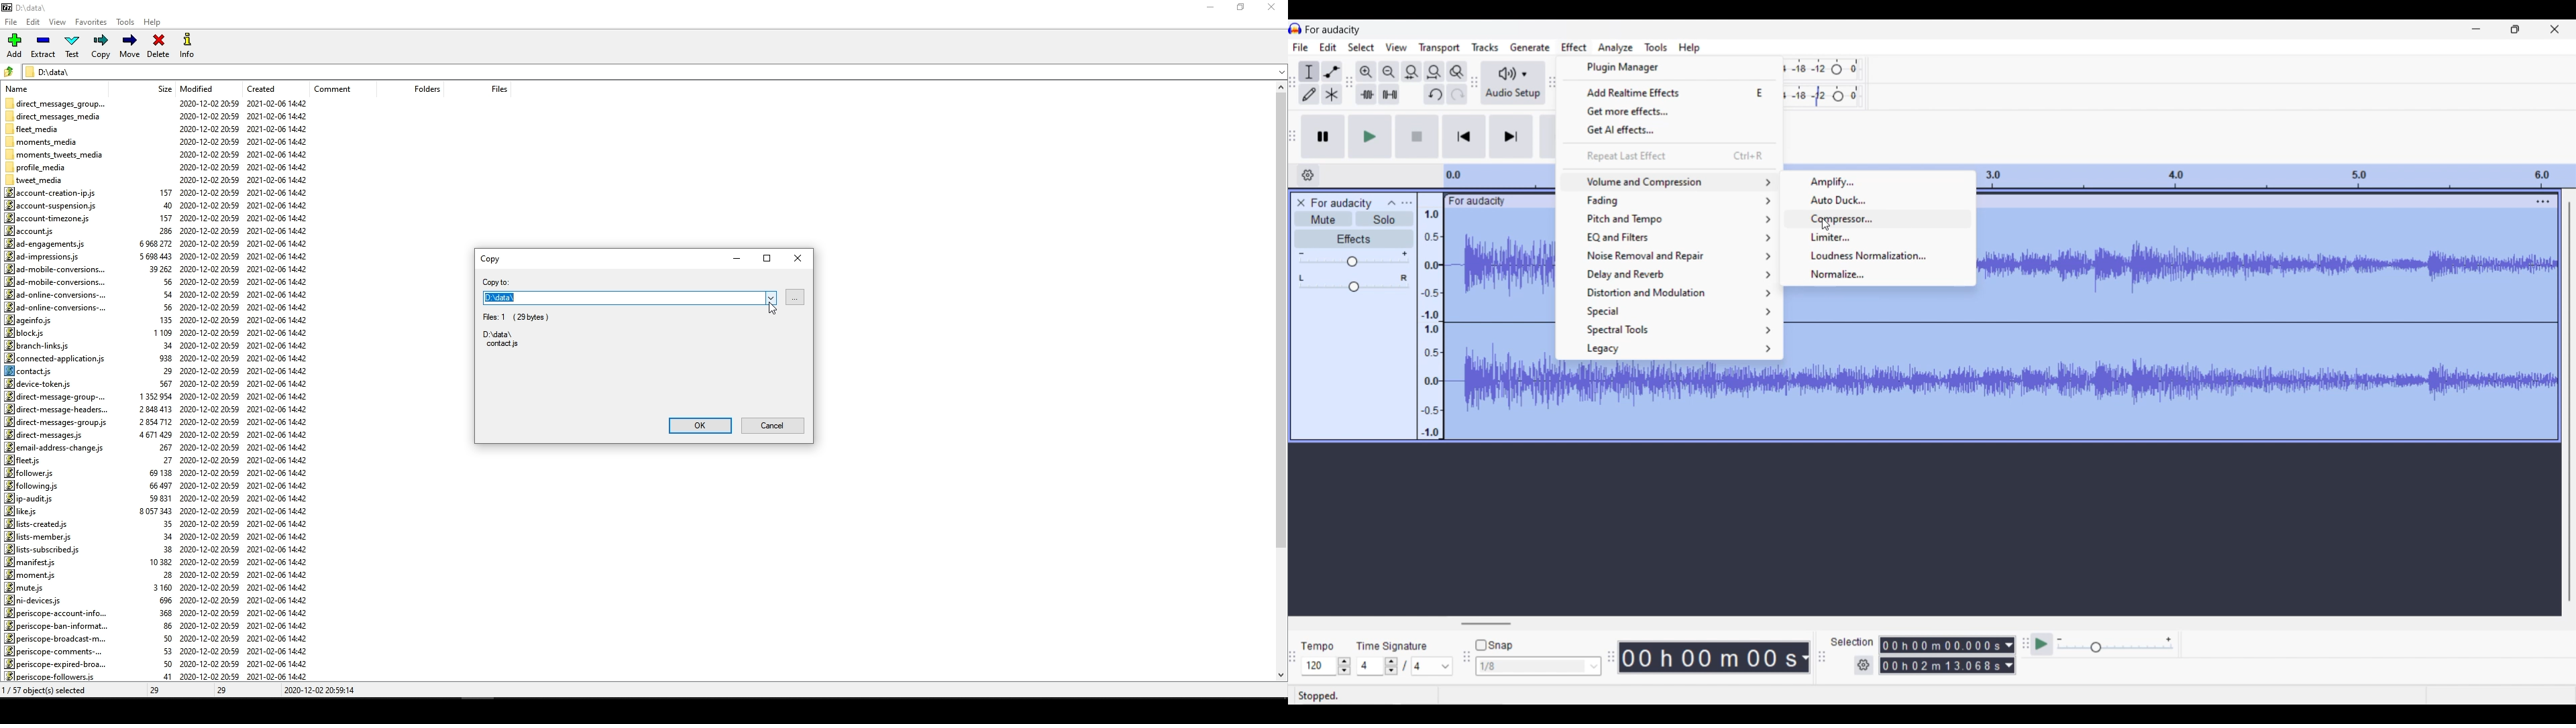 The height and width of the screenshot is (728, 2576). Describe the element at coordinates (1878, 255) in the screenshot. I see `Loudness normalization` at that location.